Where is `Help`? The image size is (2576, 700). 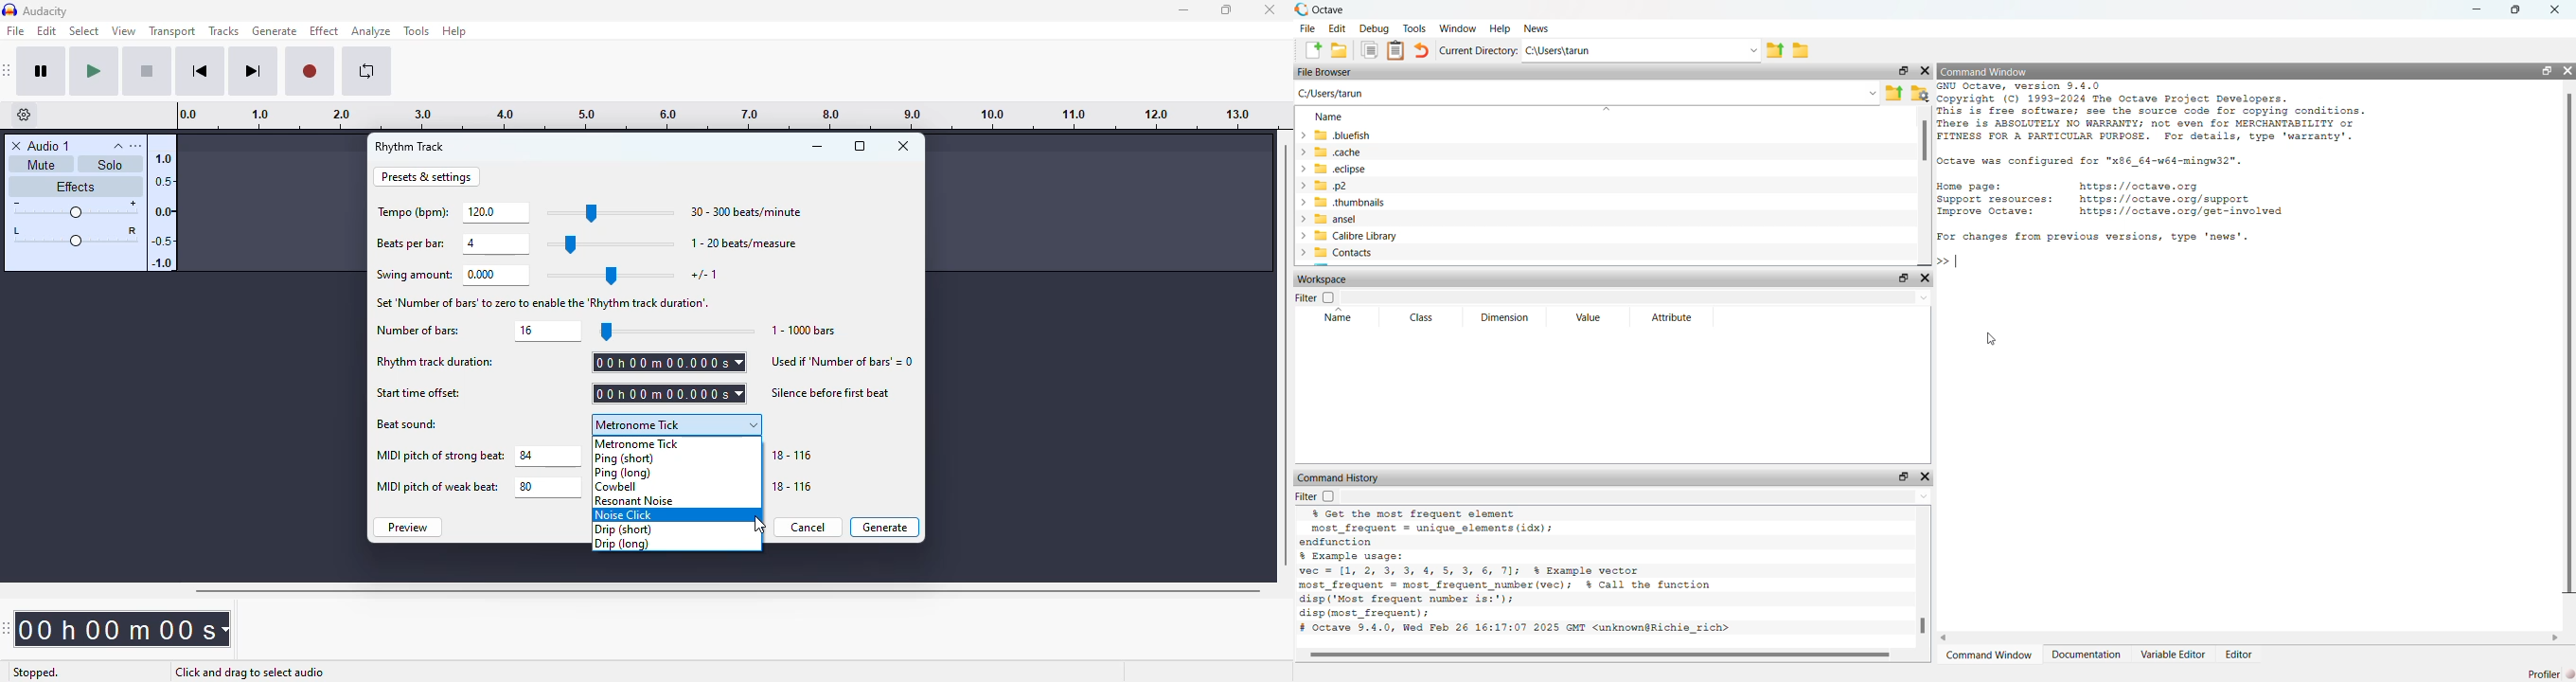 Help is located at coordinates (1499, 28).